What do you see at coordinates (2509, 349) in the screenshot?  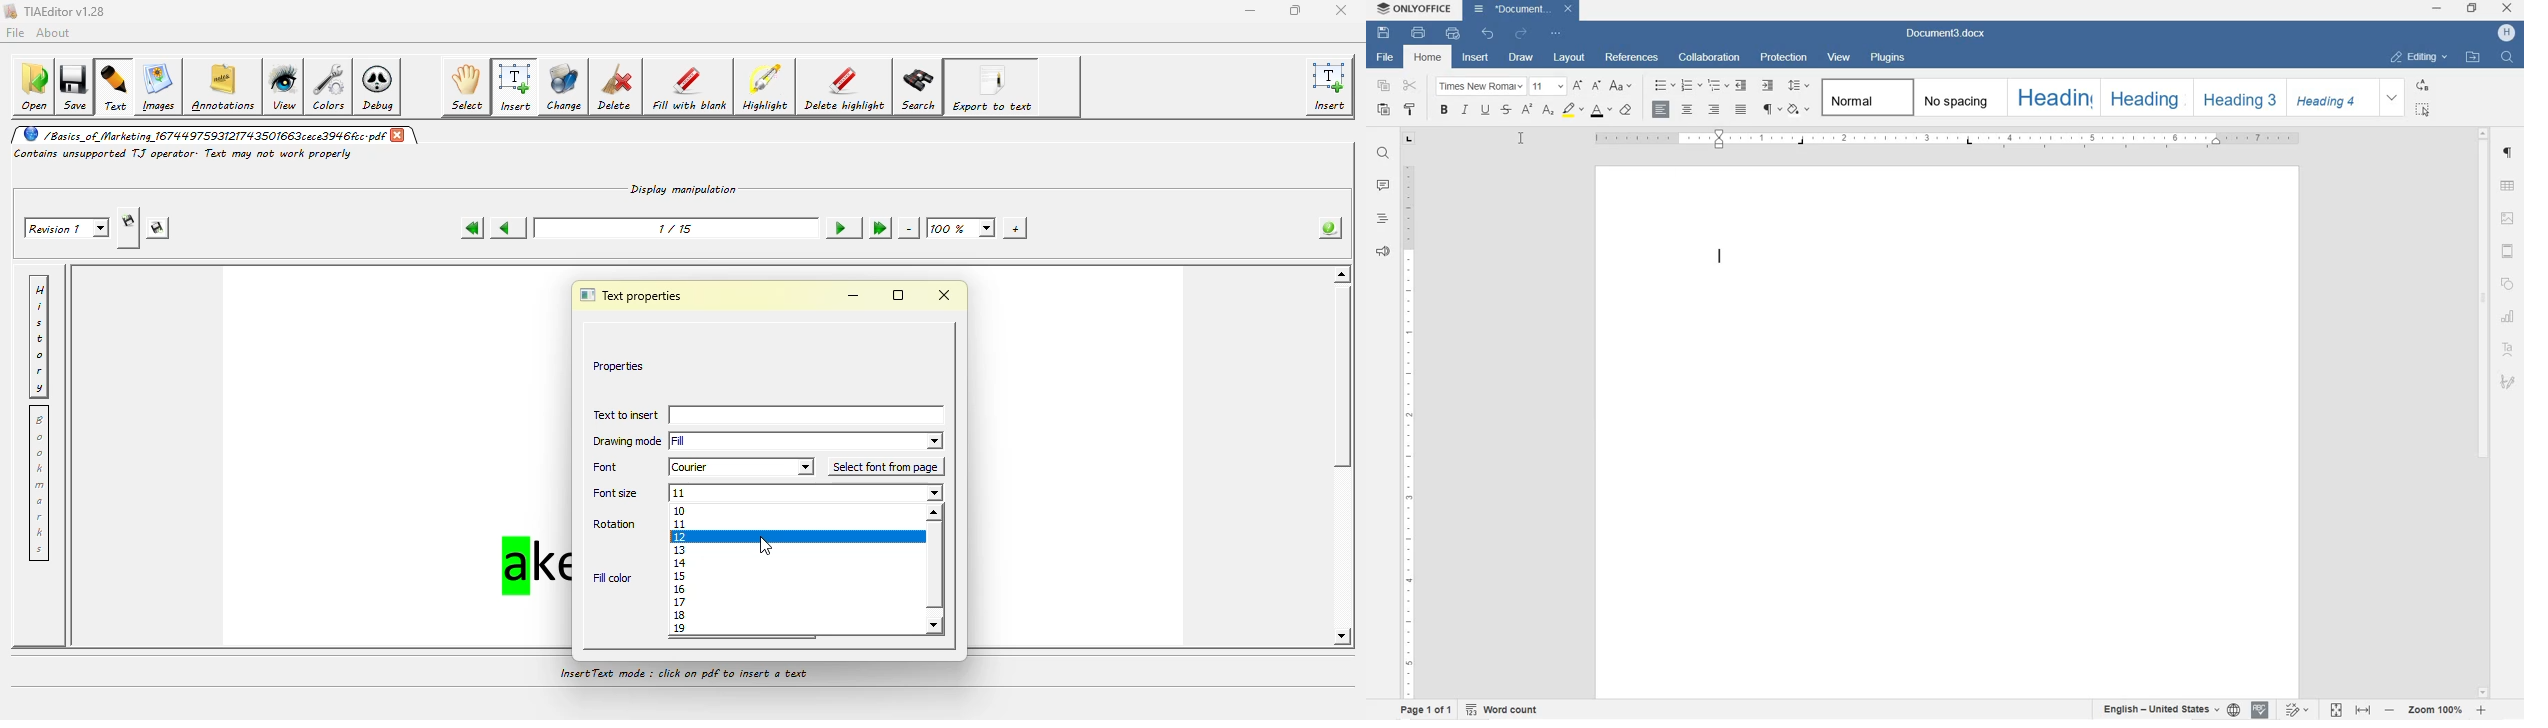 I see `TEXT ART` at bounding box center [2509, 349].